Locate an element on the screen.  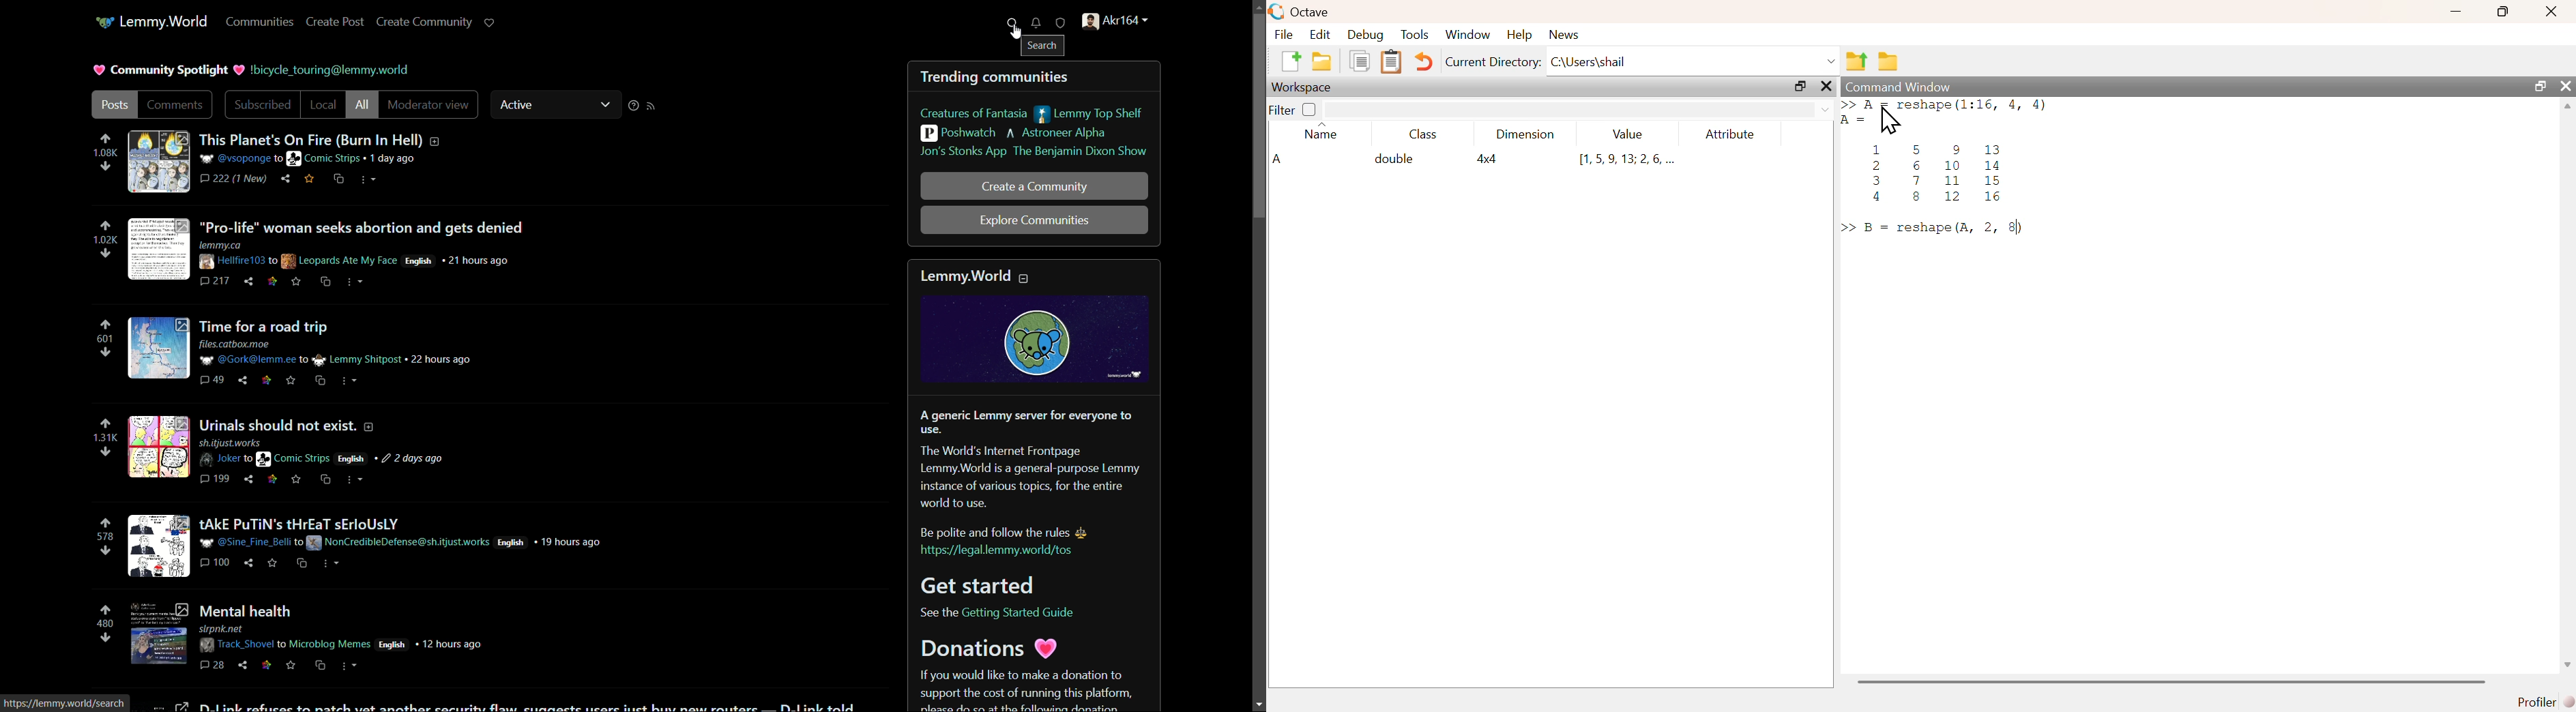
upvote is located at coordinates (106, 424).